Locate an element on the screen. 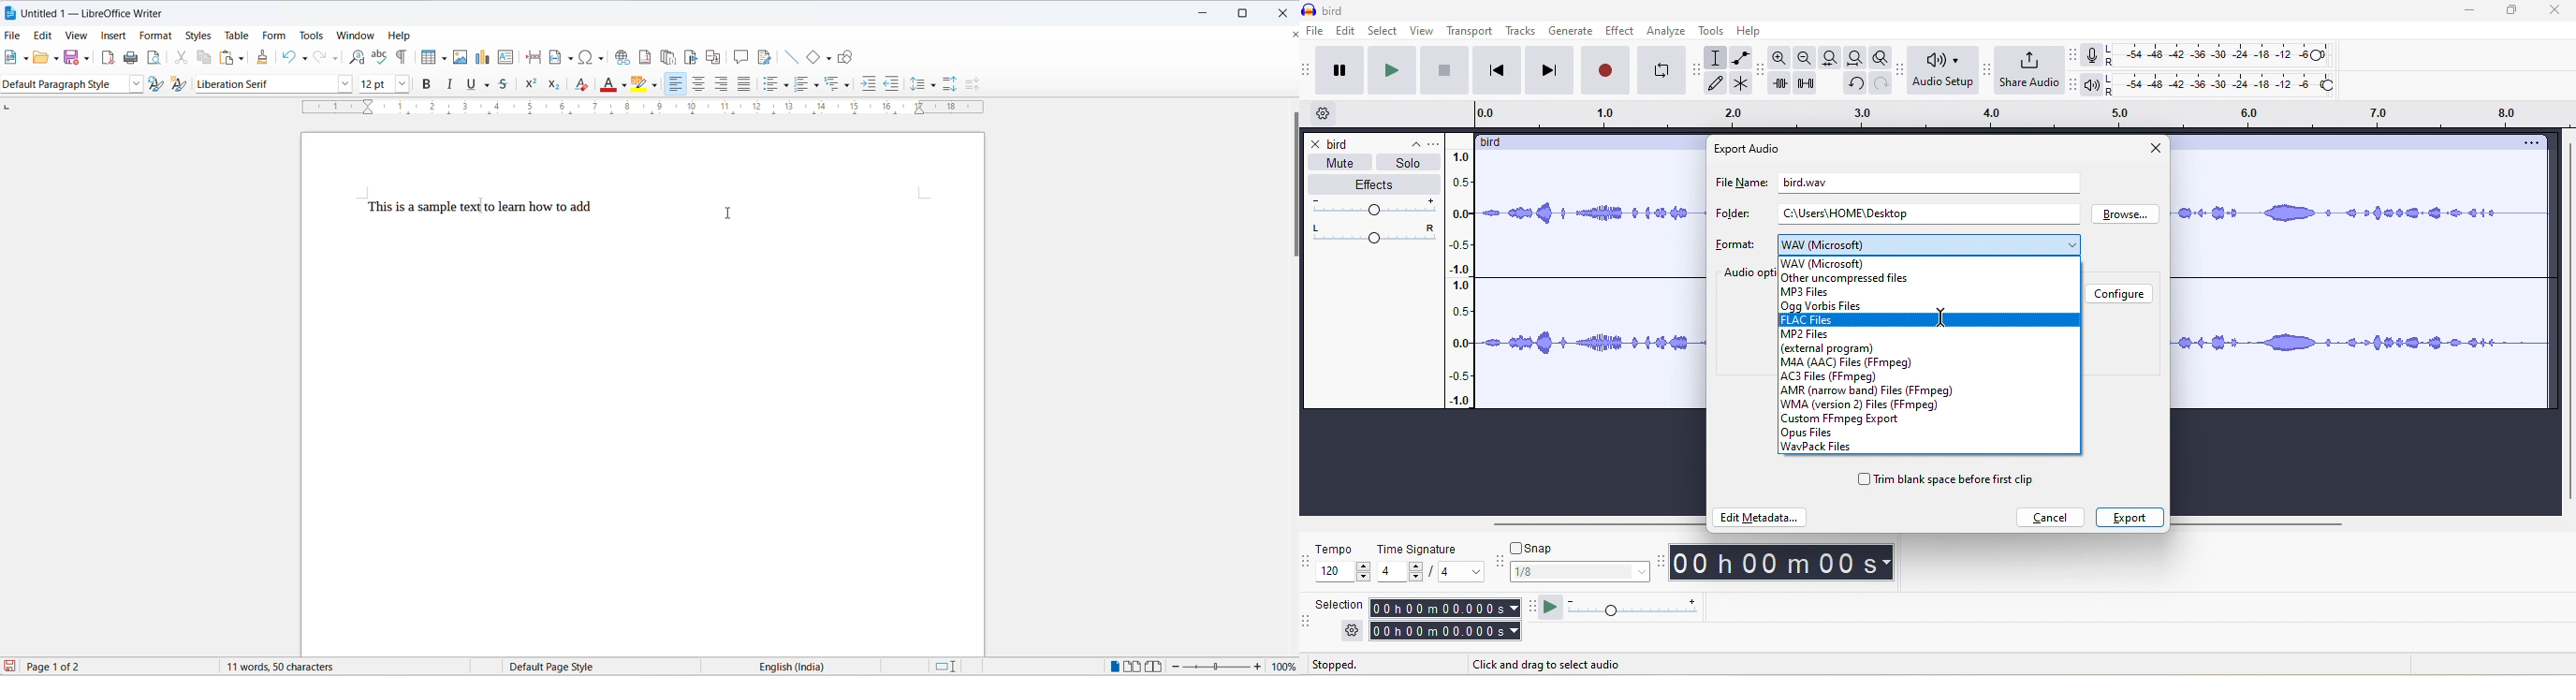 The width and height of the screenshot is (2576, 700). insert comment is located at coordinates (740, 57).